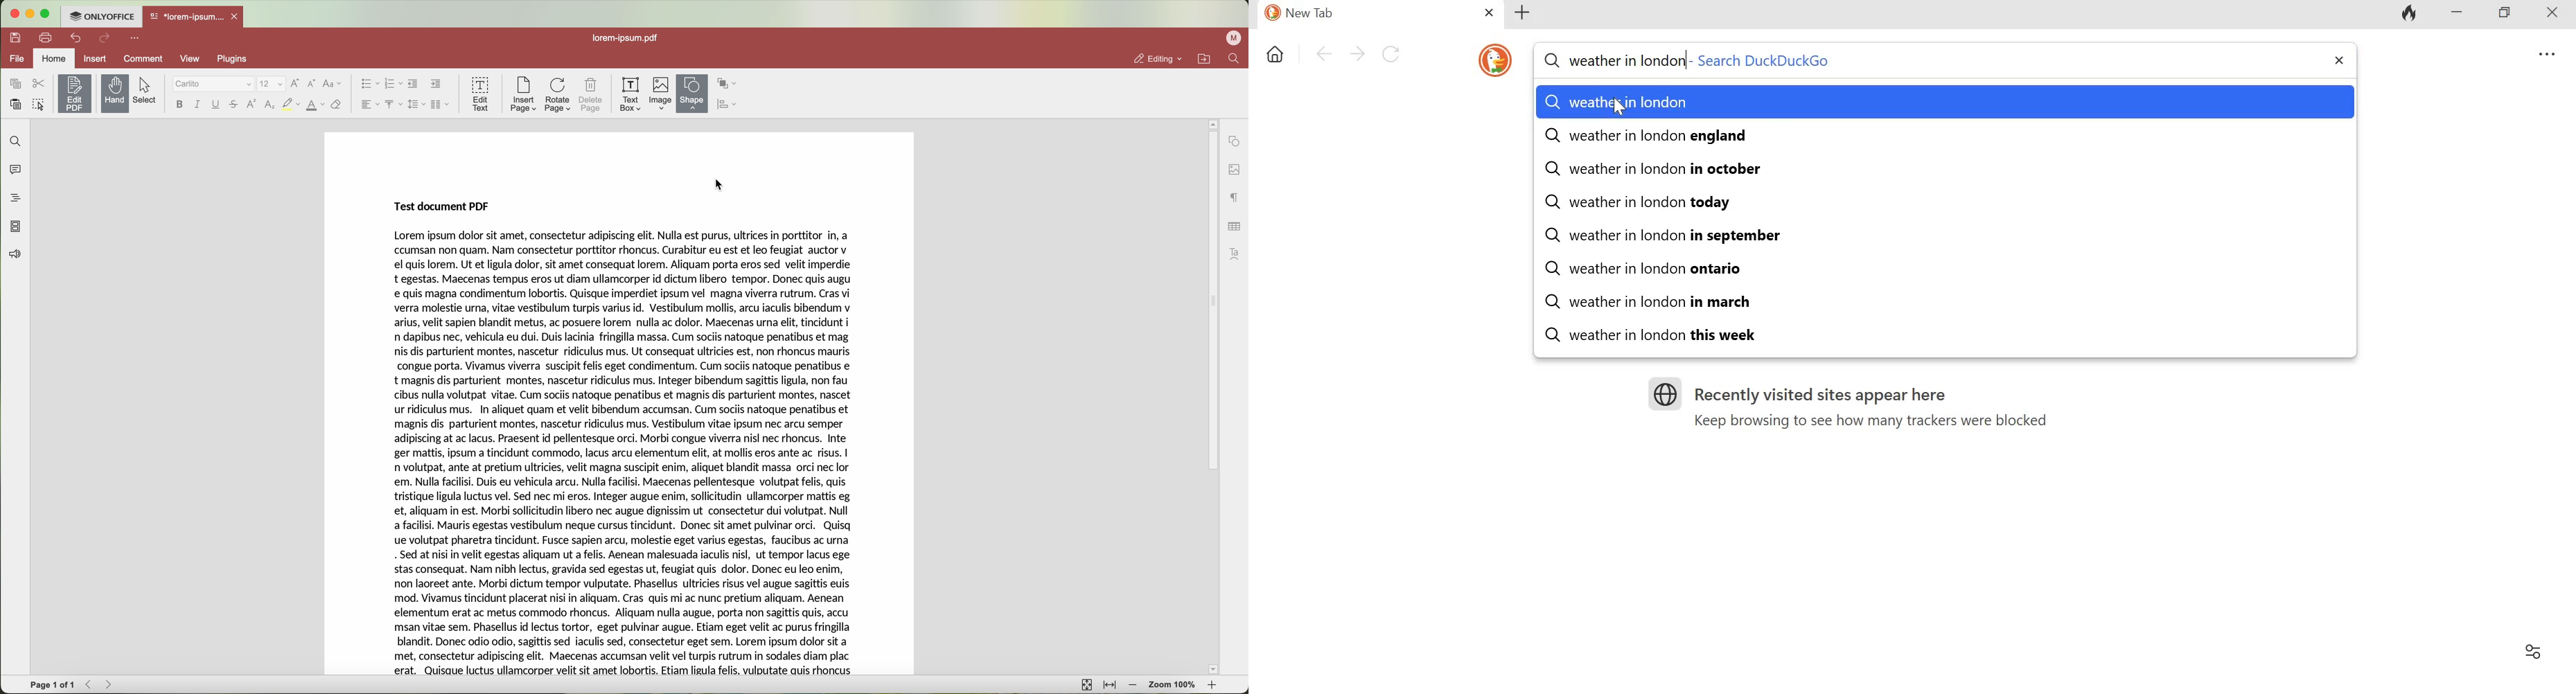 Image resolution: width=2576 pixels, height=700 pixels. Describe the element at coordinates (244, 59) in the screenshot. I see `plugins` at that location.